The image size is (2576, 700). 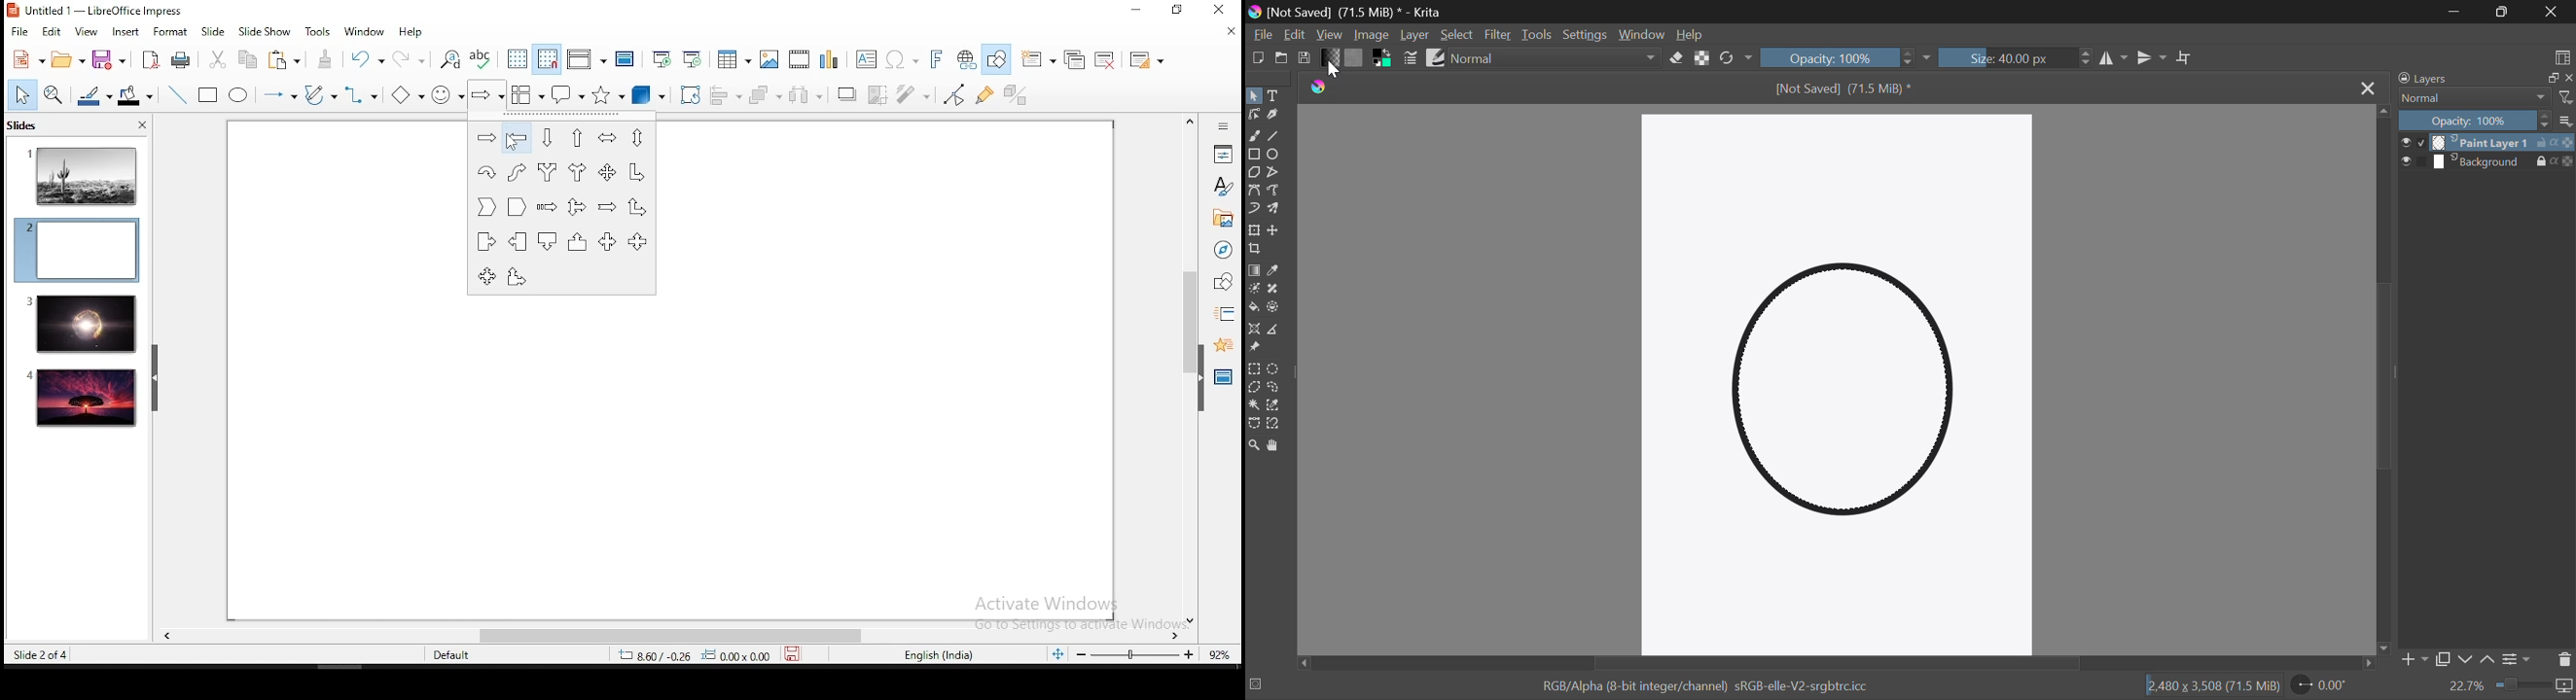 I want to click on Bezier Curve Selection, so click(x=1254, y=425).